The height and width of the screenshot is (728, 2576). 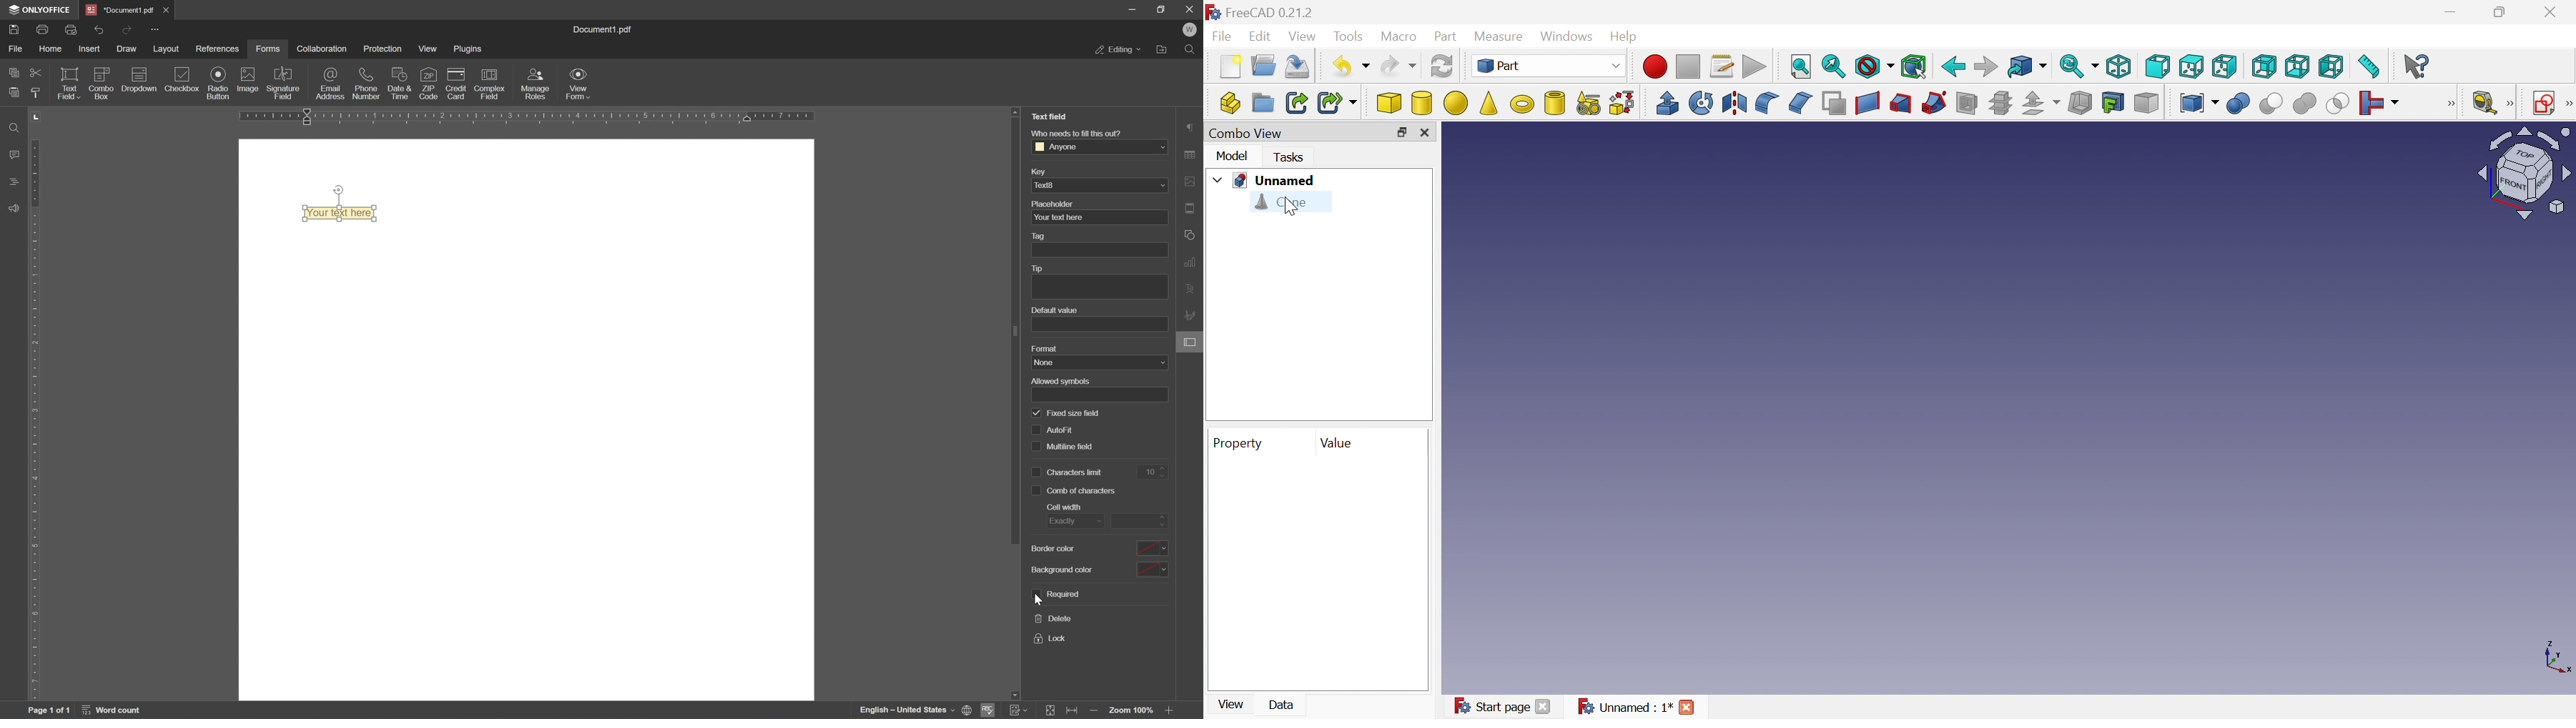 I want to click on Male sub-link, so click(x=1338, y=104).